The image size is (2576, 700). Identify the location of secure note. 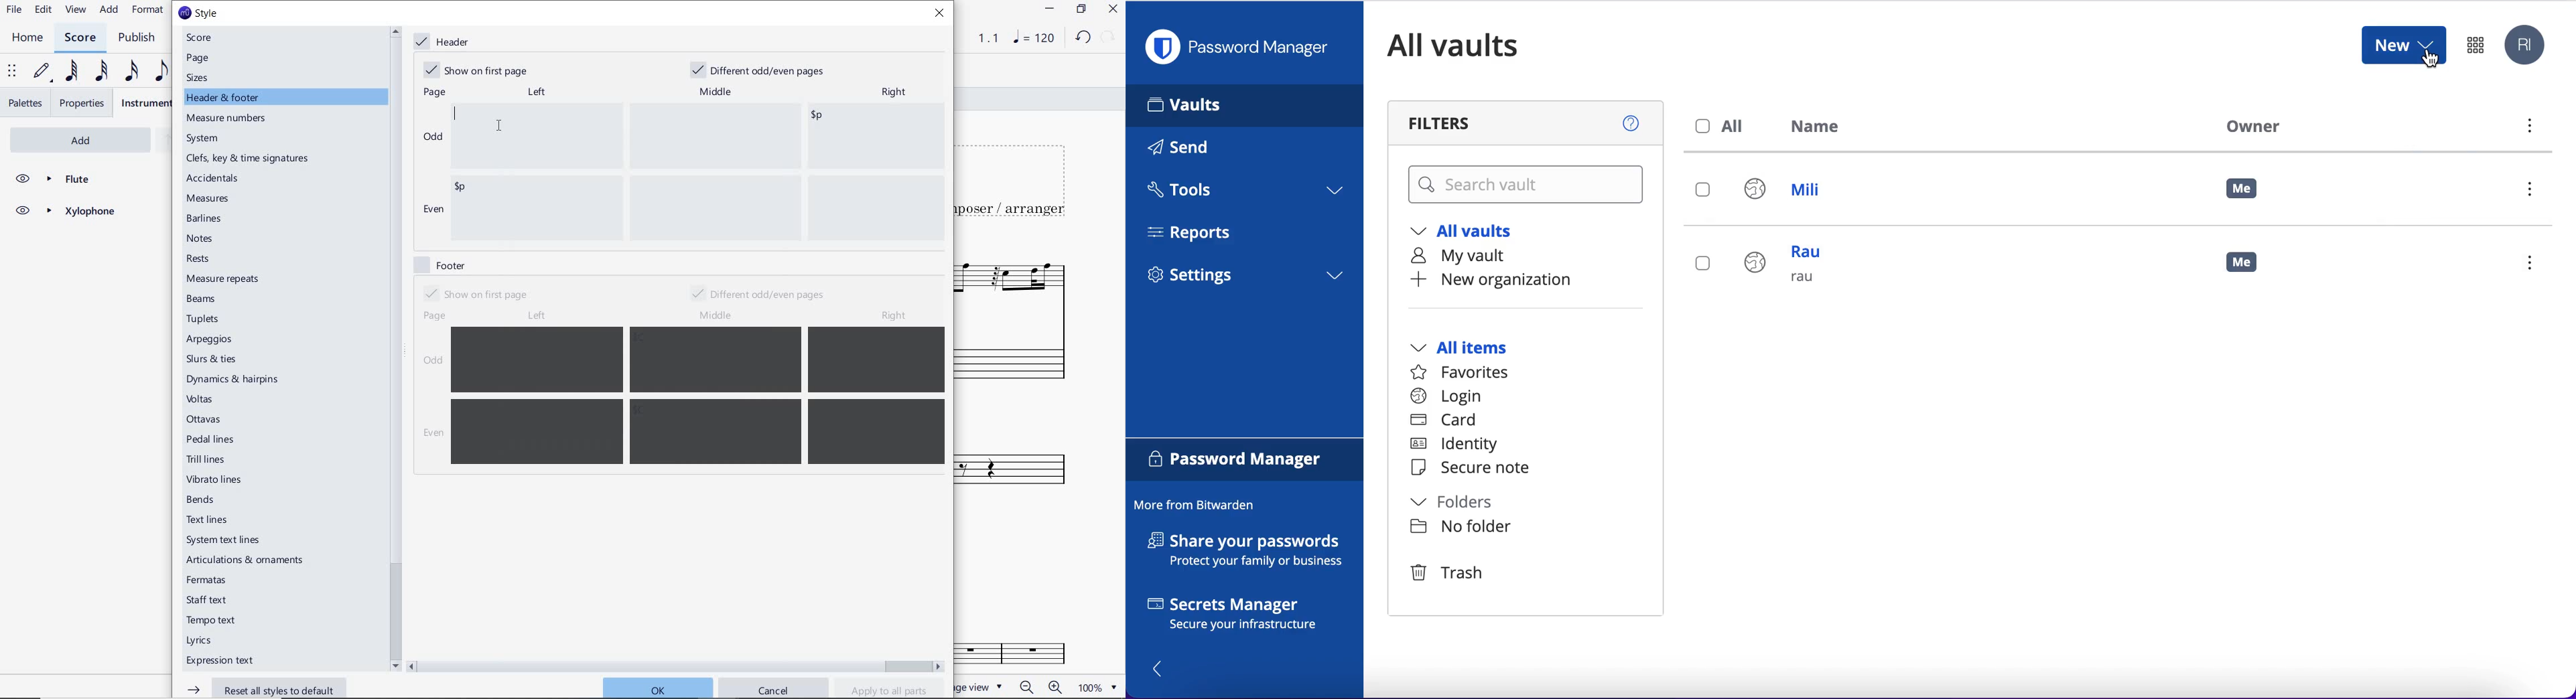
(1476, 468).